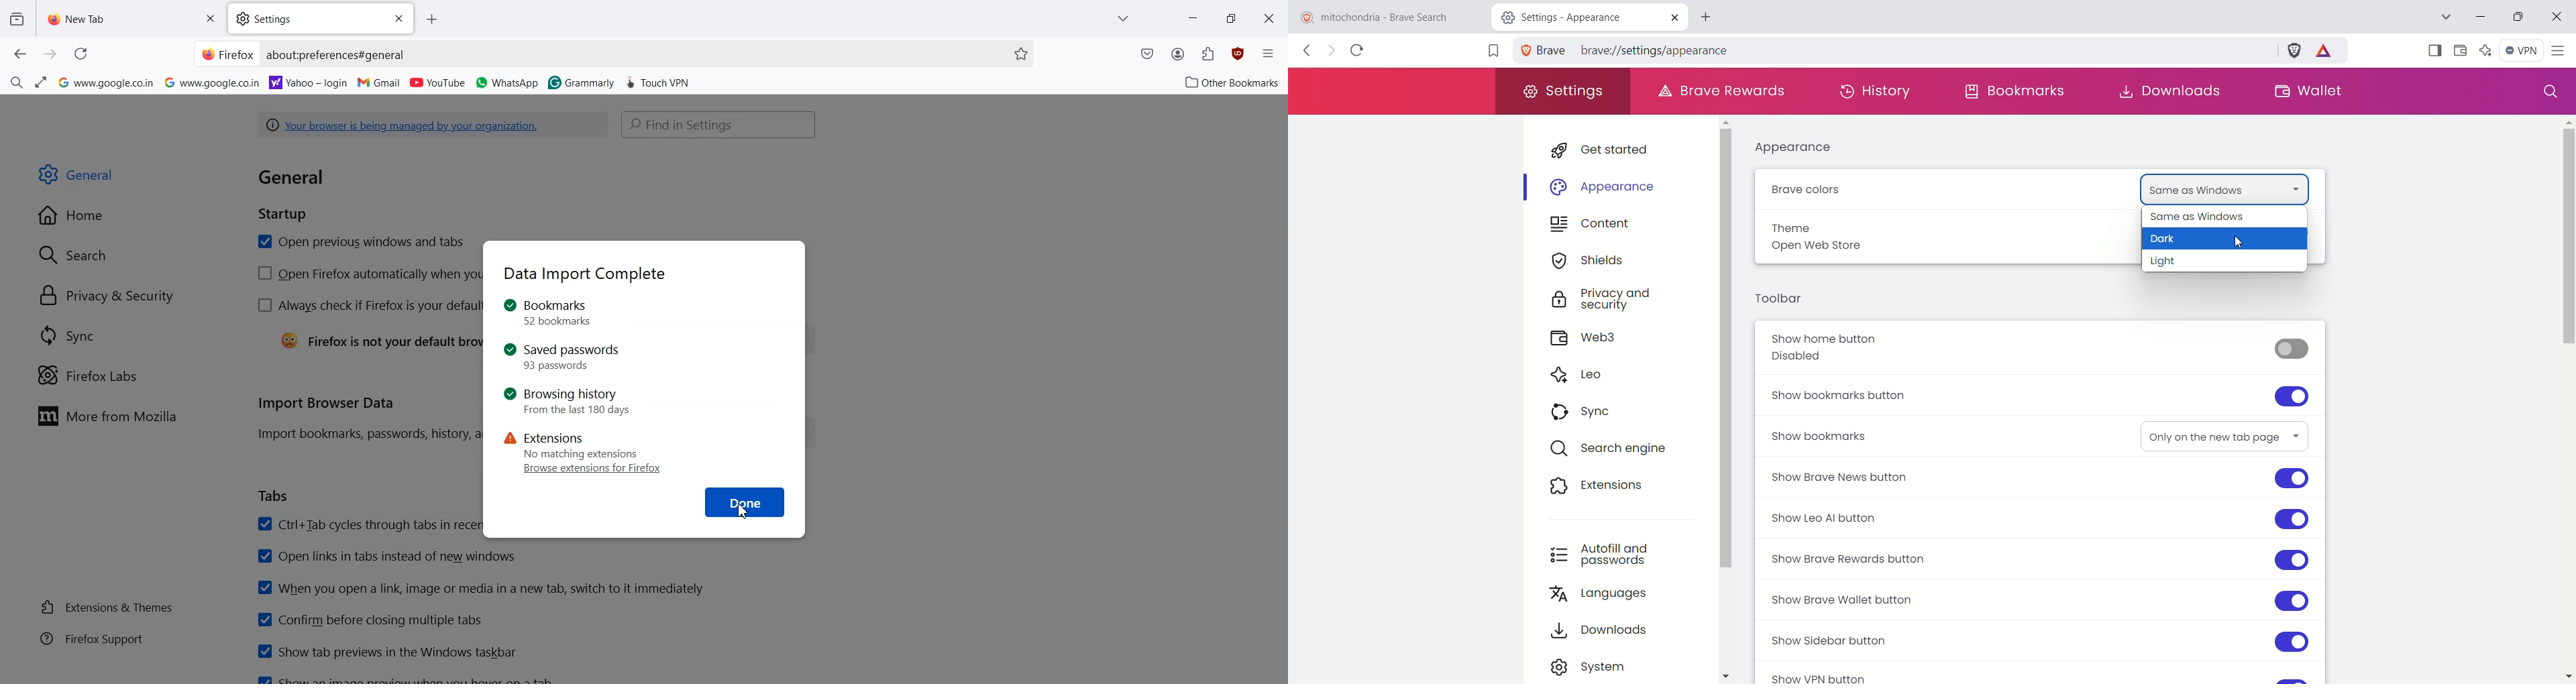 This screenshot has height=700, width=2576. What do you see at coordinates (1124, 18) in the screenshot?
I see `List all tab` at bounding box center [1124, 18].